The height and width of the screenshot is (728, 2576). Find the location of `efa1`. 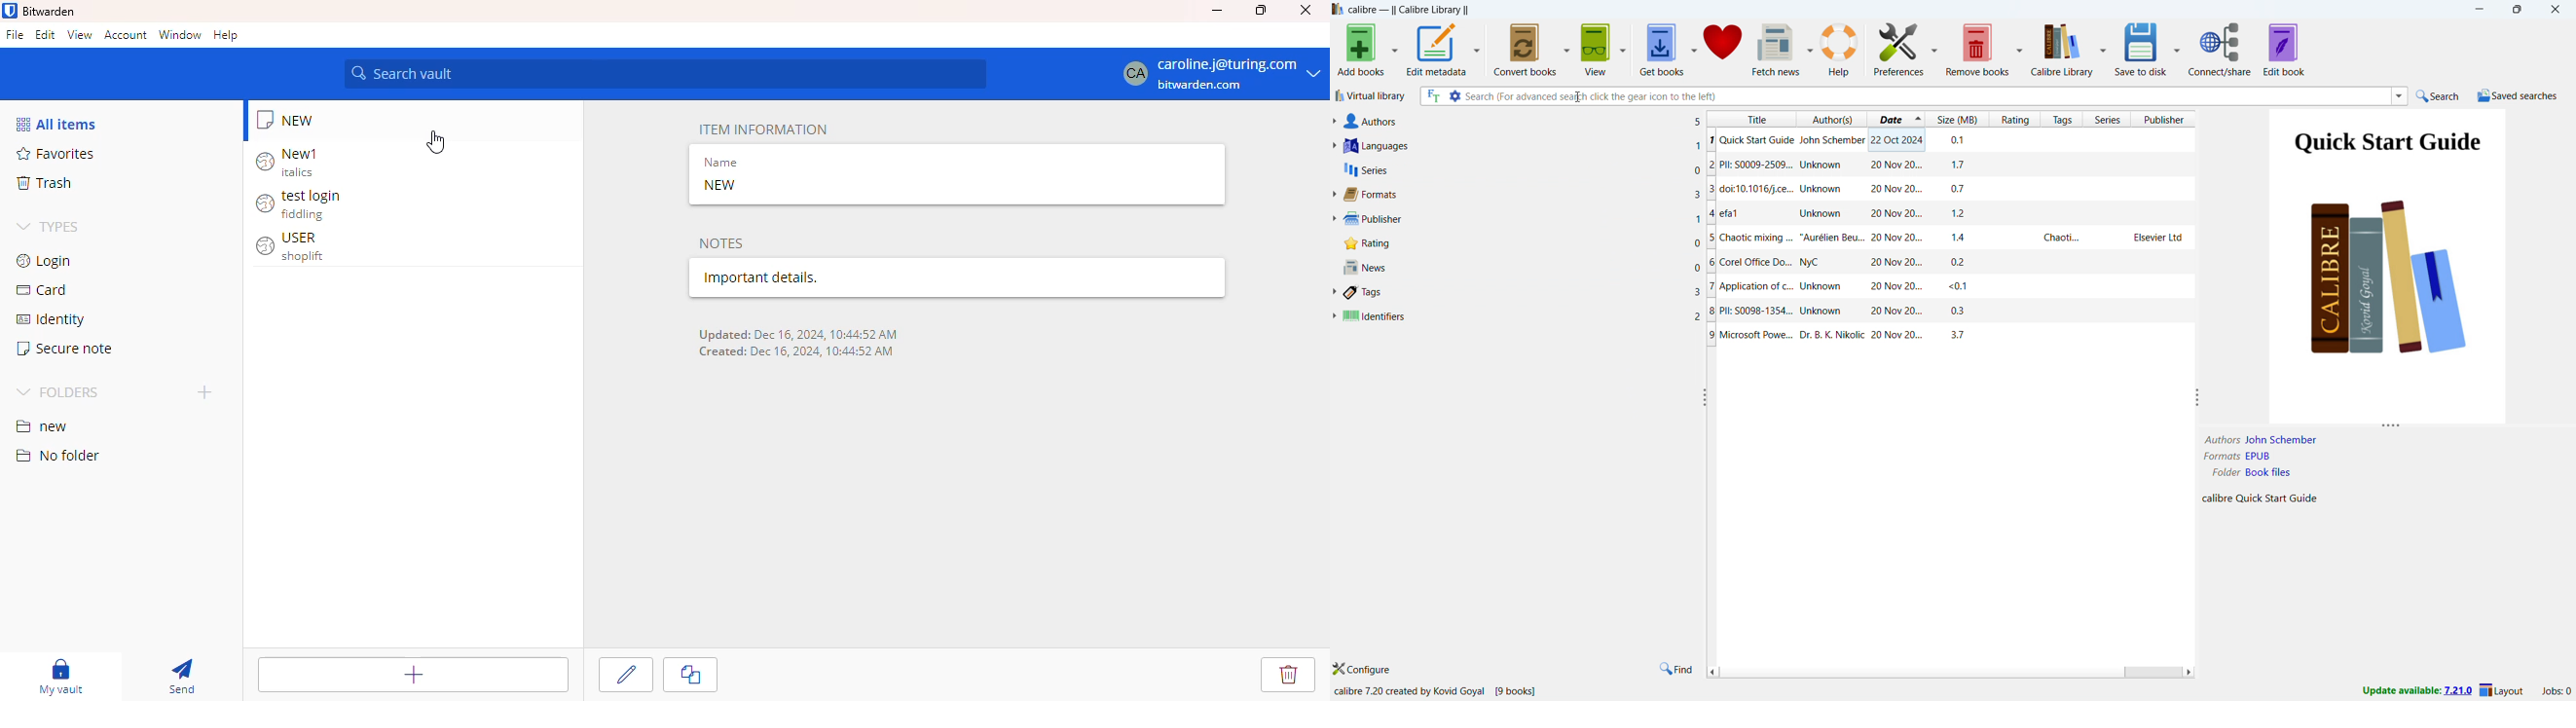

efa1 is located at coordinates (1952, 214).